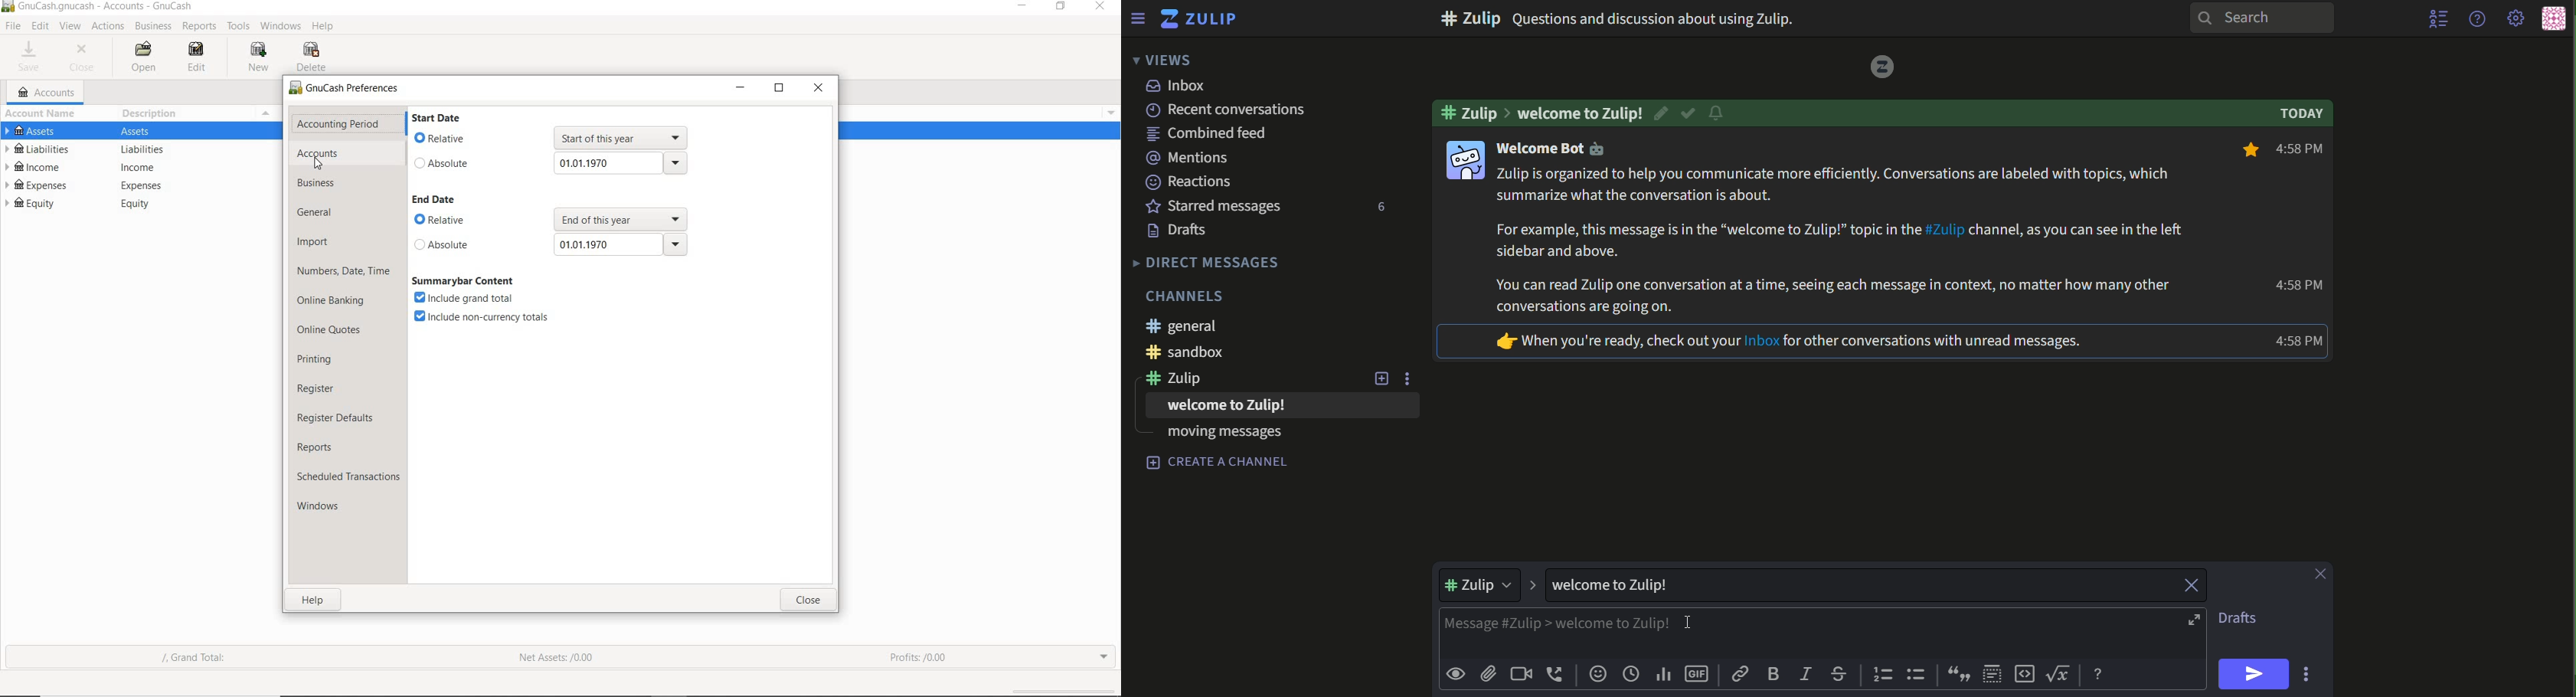  What do you see at coordinates (47, 93) in the screenshot?
I see `ACCOUNTS` at bounding box center [47, 93].